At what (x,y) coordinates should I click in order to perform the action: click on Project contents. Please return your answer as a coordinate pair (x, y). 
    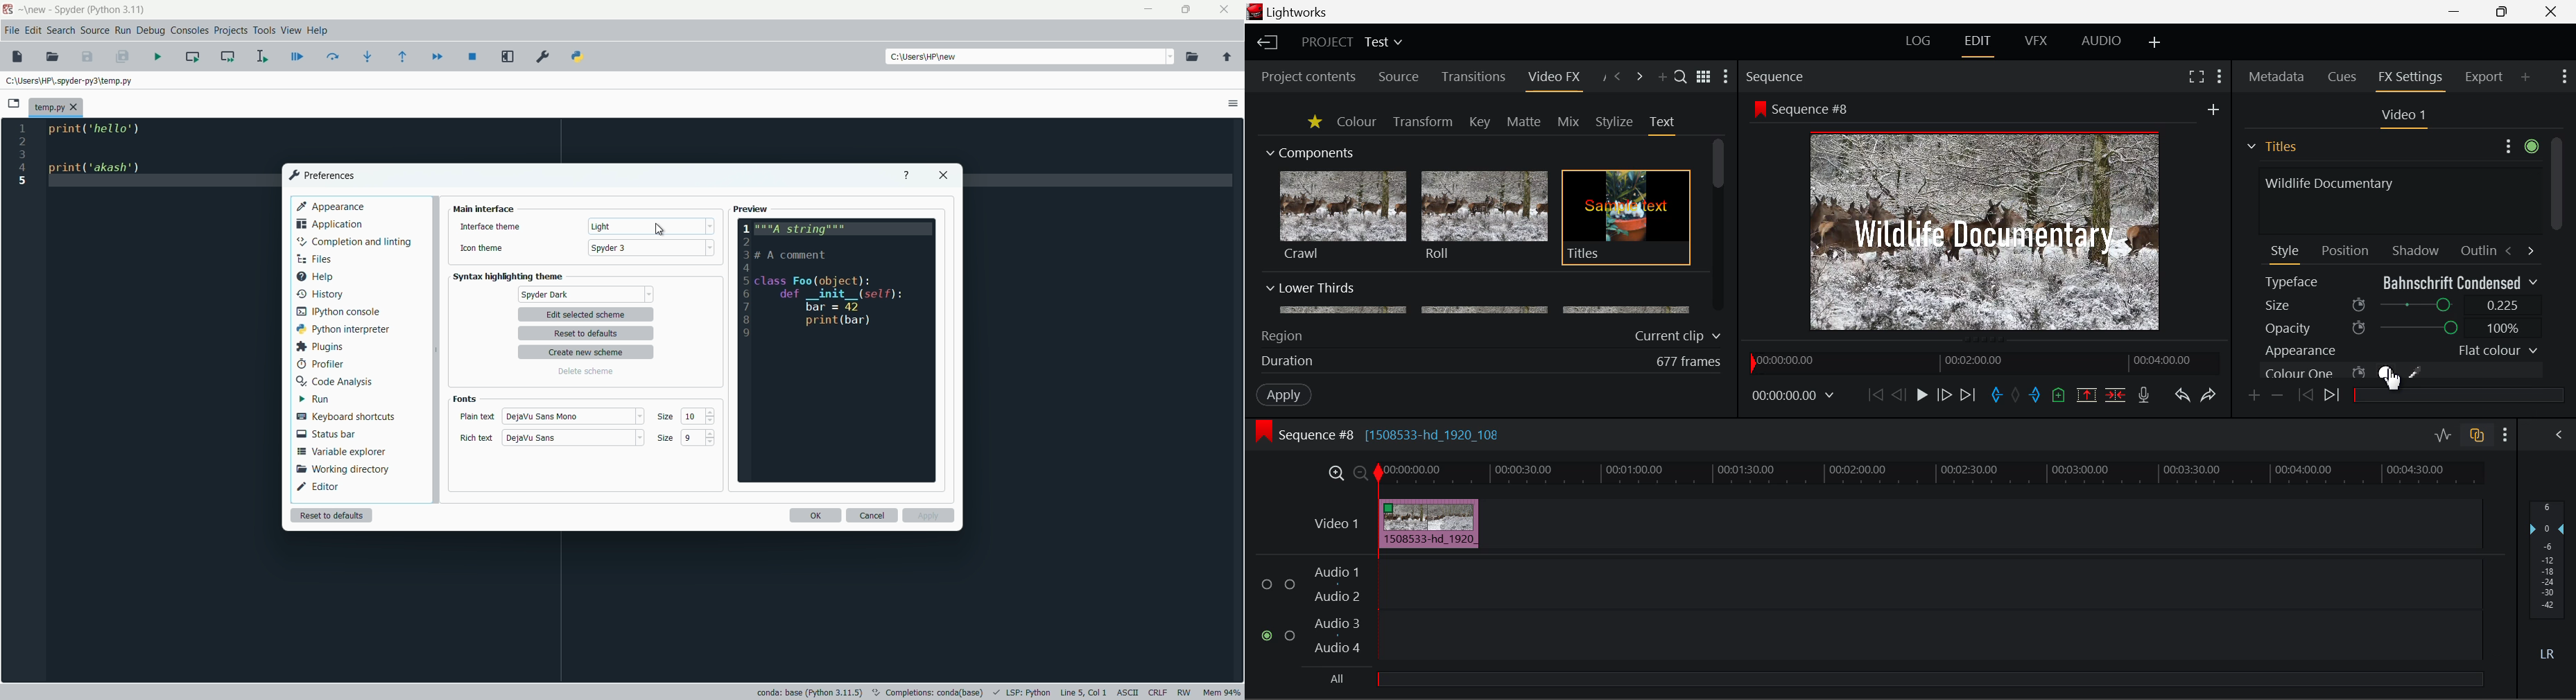
    Looking at the image, I should click on (1302, 77).